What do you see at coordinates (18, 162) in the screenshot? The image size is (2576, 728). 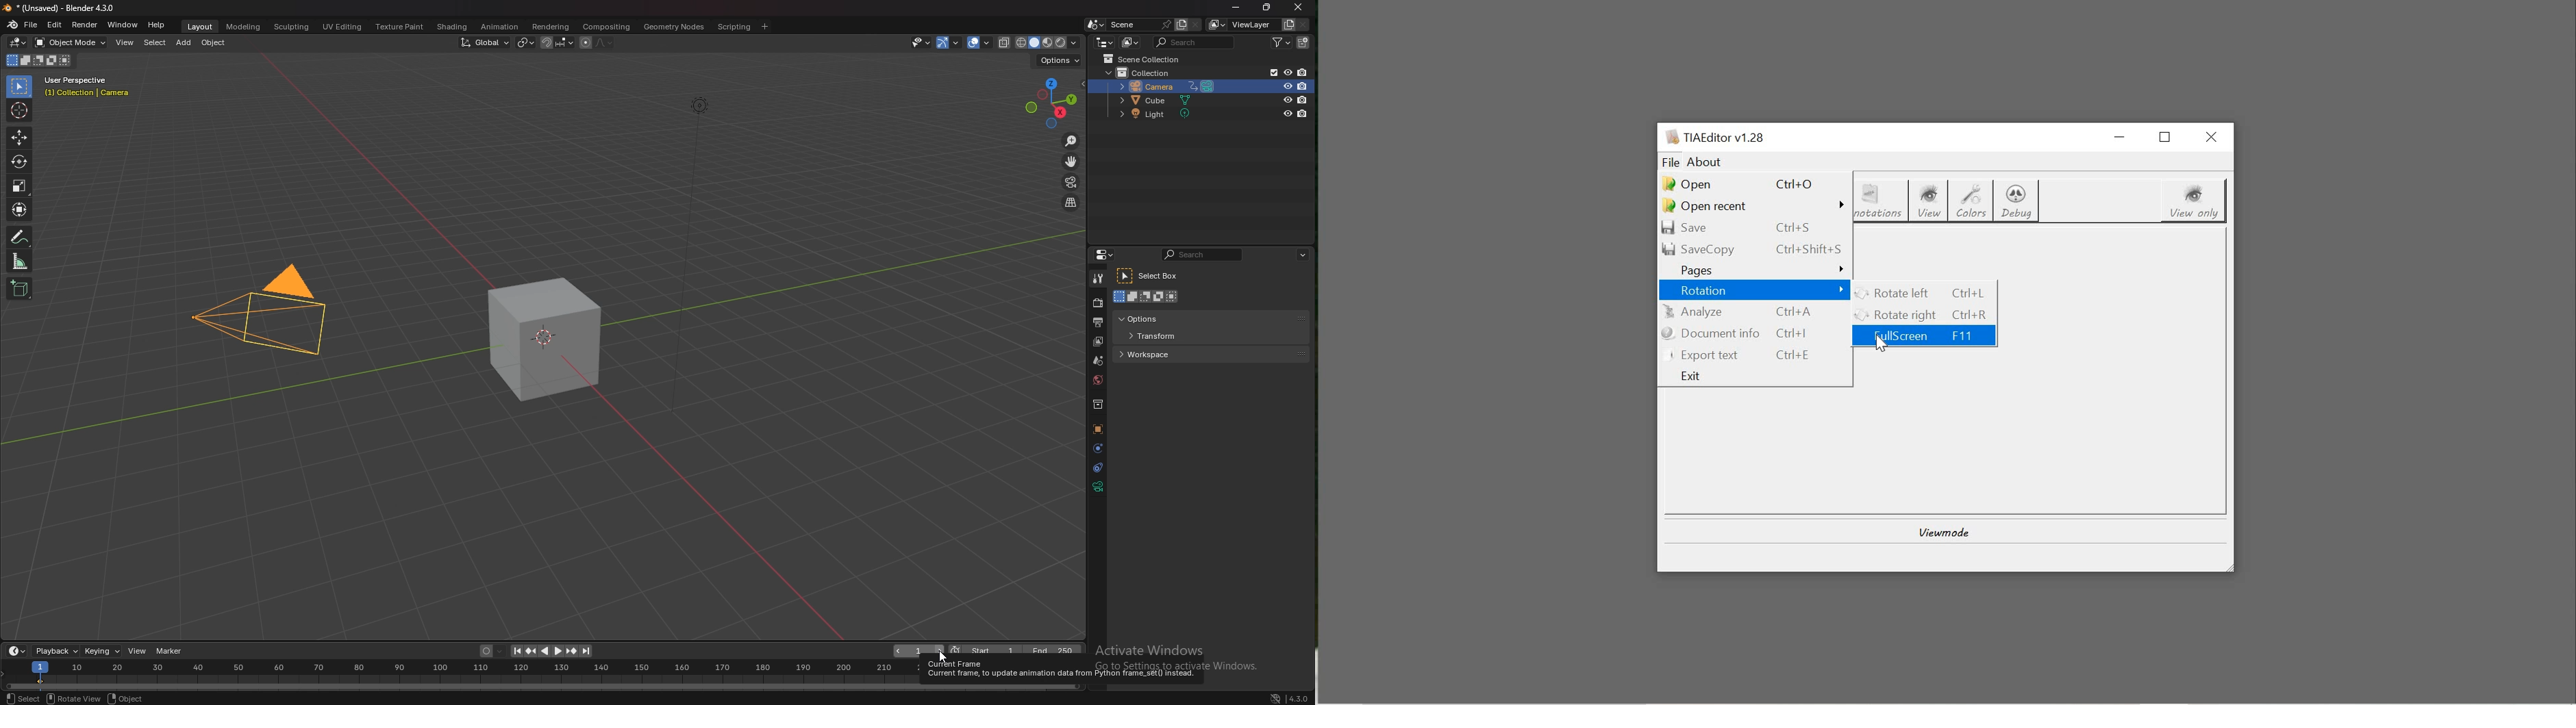 I see `rotate` at bounding box center [18, 162].